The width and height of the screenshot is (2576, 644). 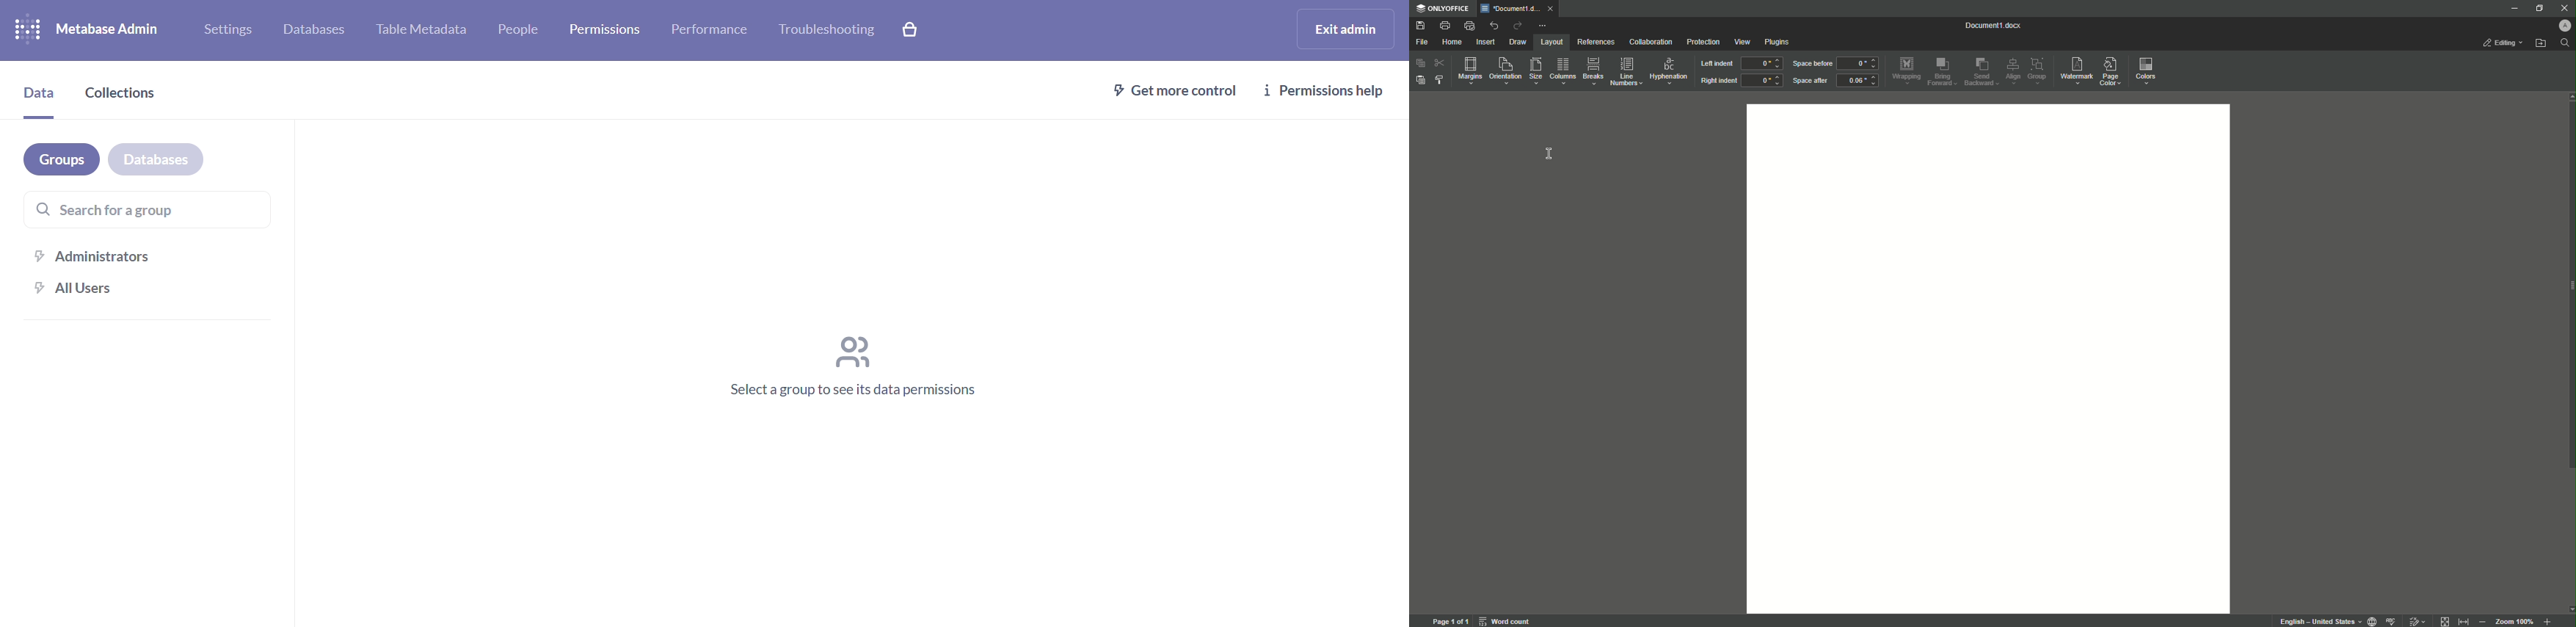 I want to click on get more control, so click(x=1172, y=90).